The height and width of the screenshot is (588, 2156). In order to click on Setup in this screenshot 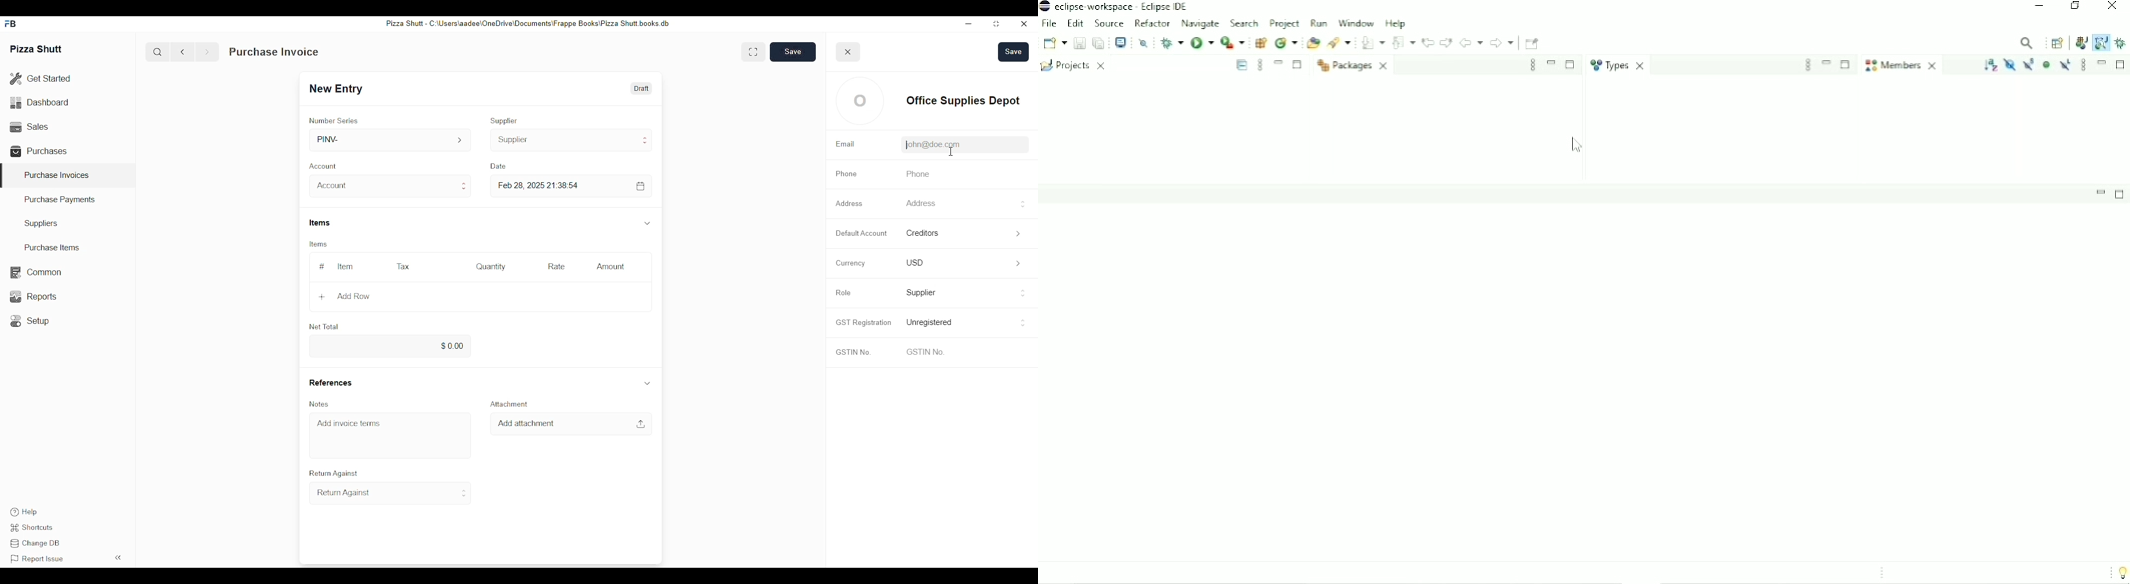, I will do `click(32, 321)`.